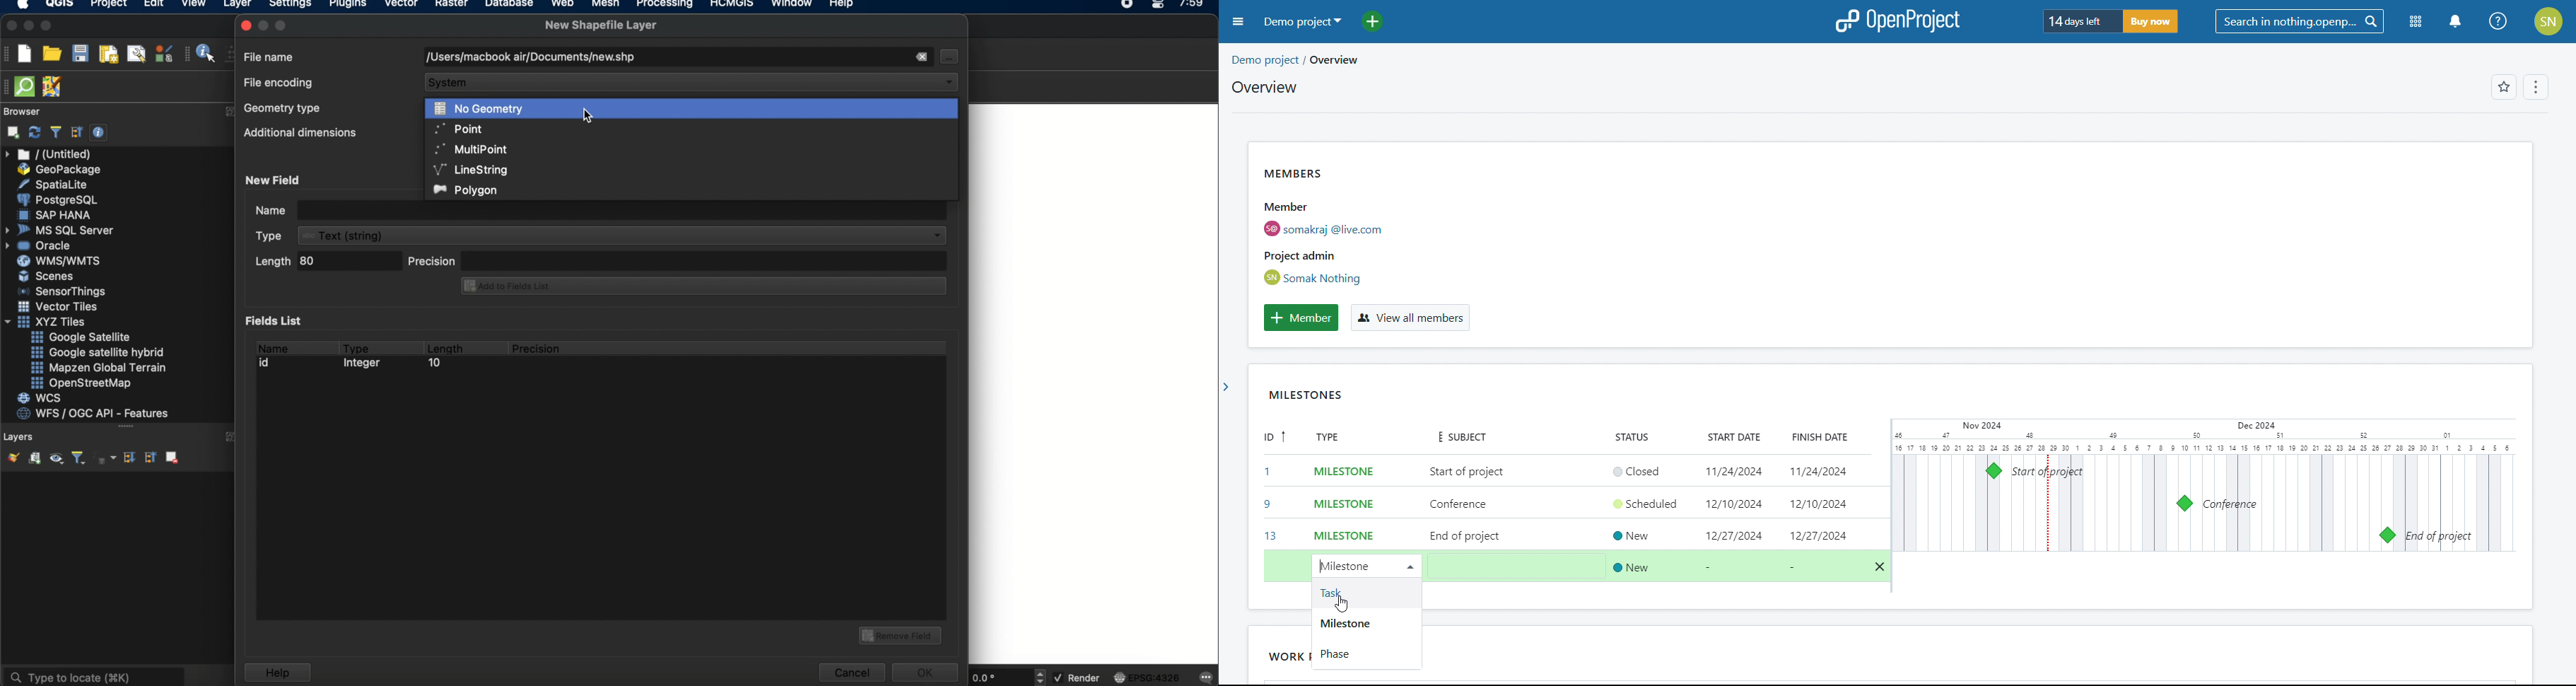 Image resolution: width=2576 pixels, height=700 pixels. Describe the element at coordinates (270, 56) in the screenshot. I see `file name` at that location.